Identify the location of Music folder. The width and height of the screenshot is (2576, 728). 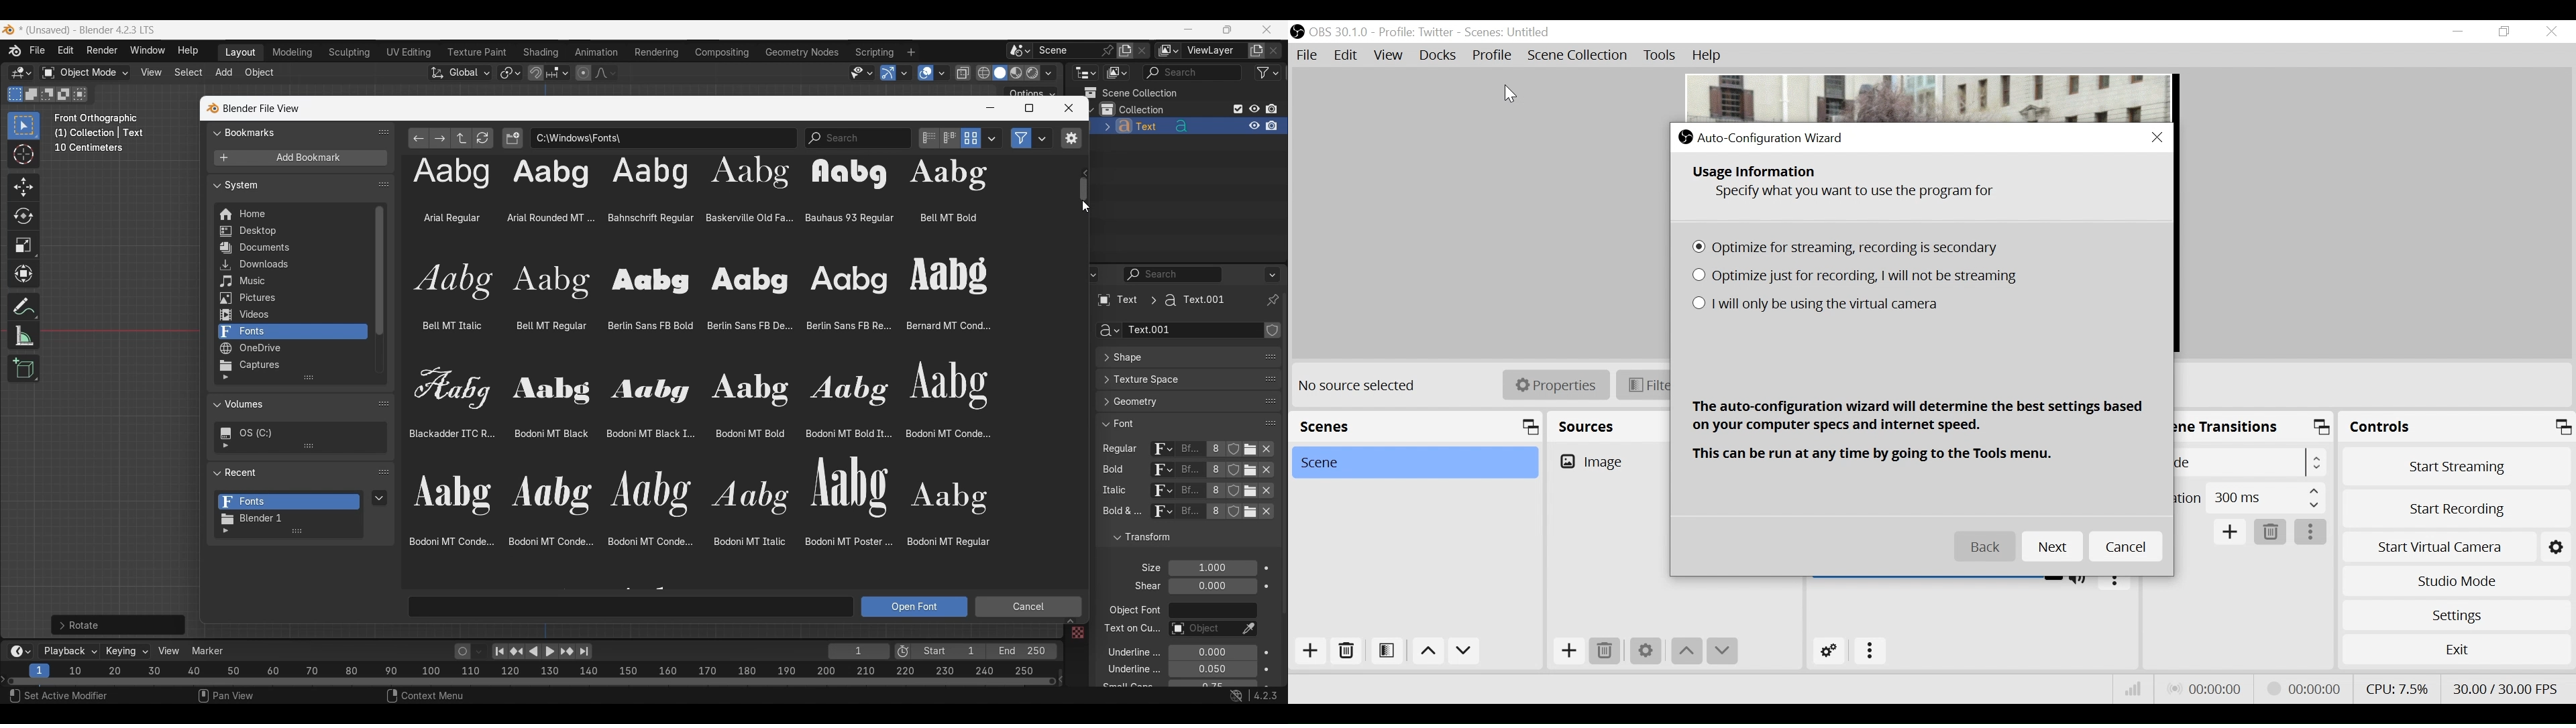
(290, 282).